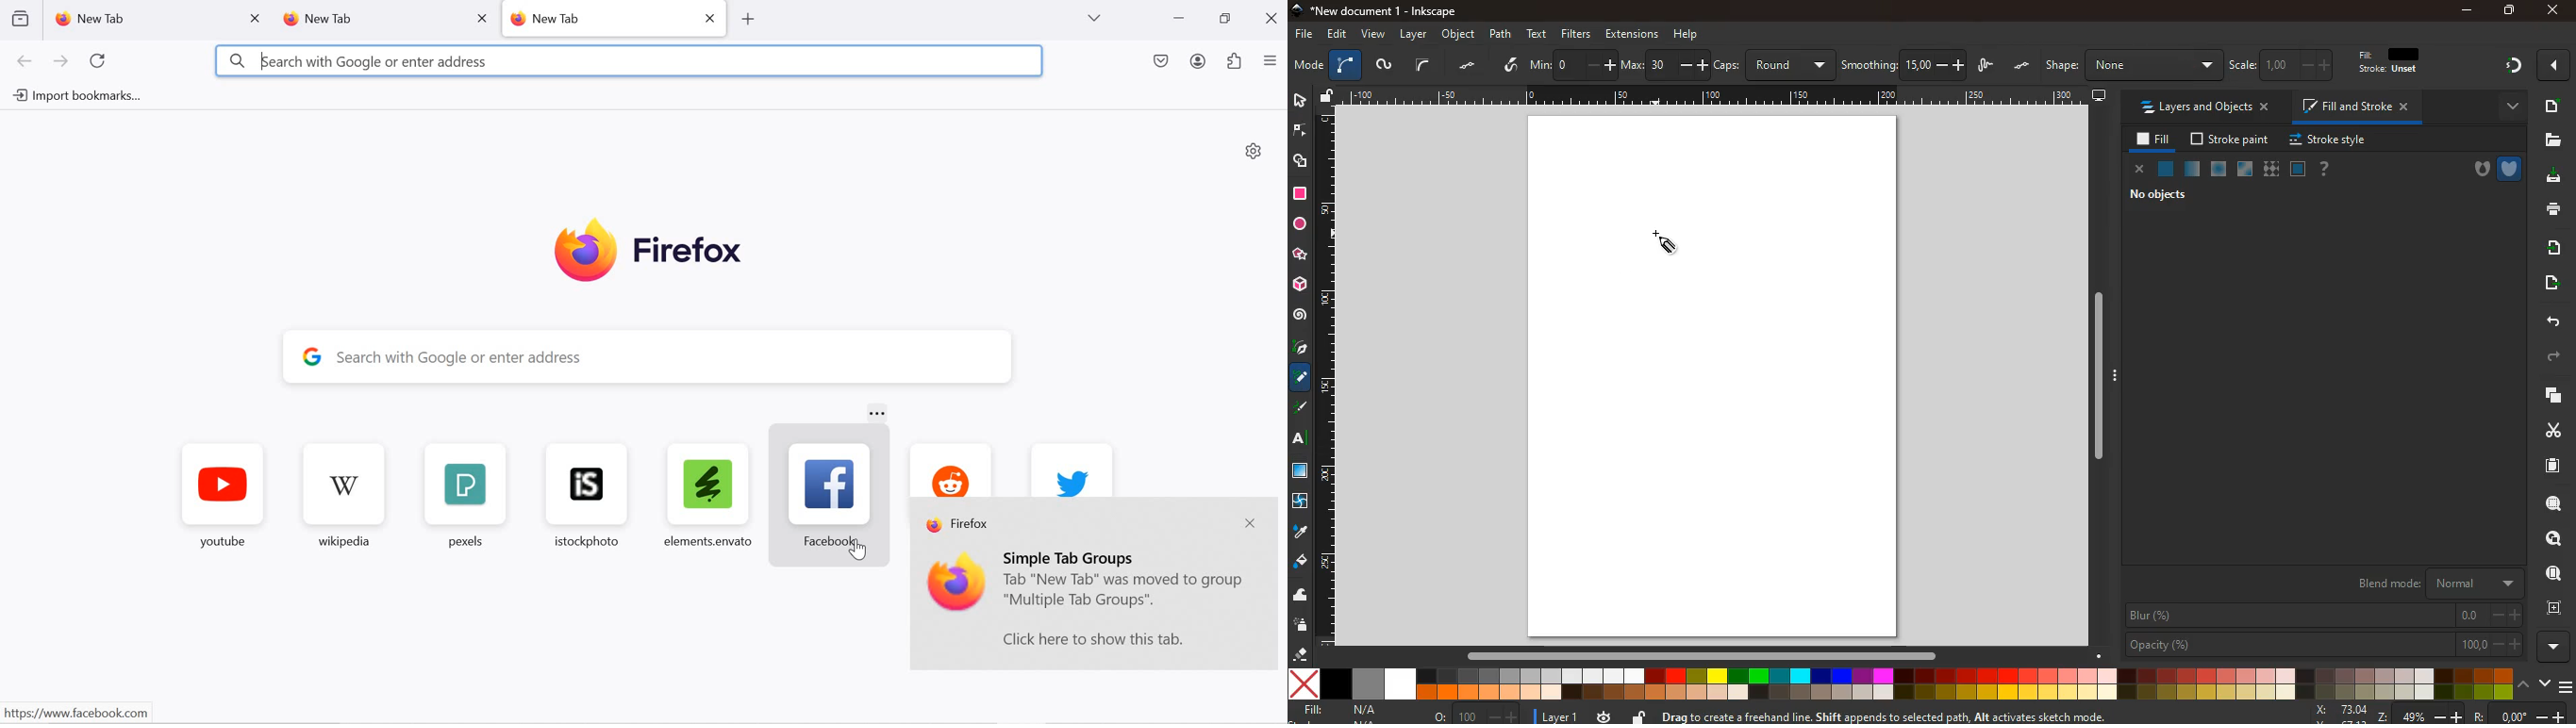  What do you see at coordinates (312, 355) in the screenshot?
I see `google logo` at bounding box center [312, 355].